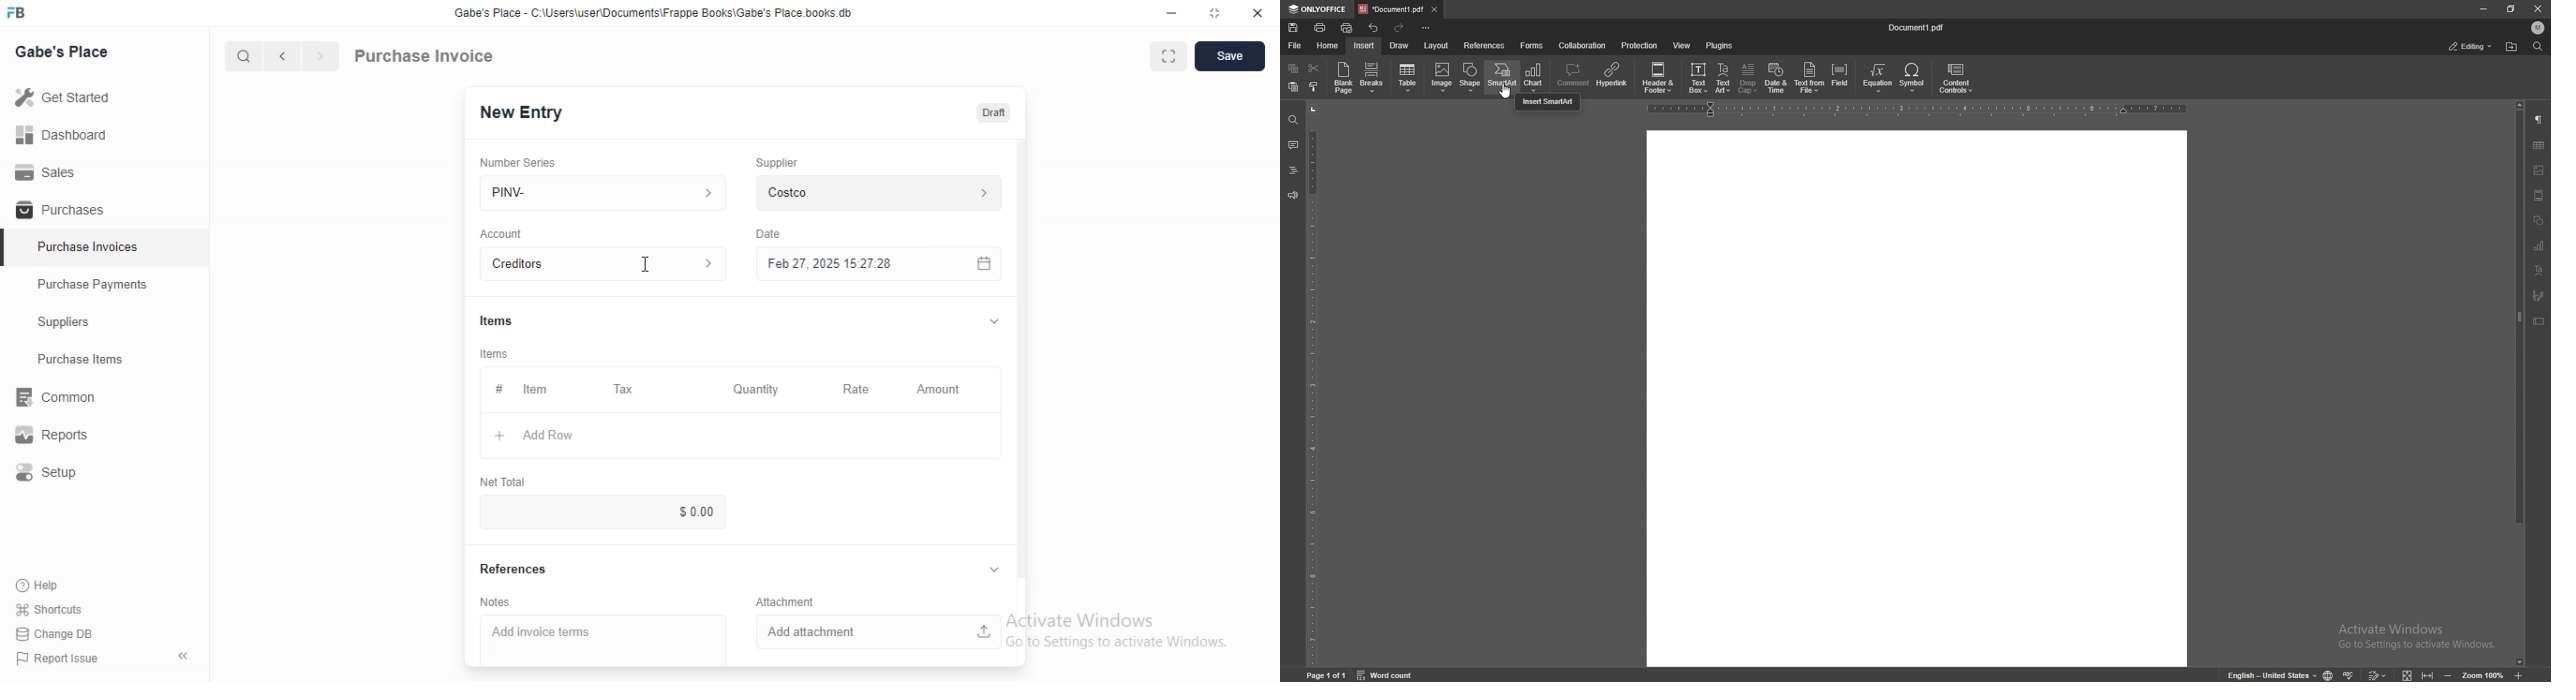  Describe the element at coordinates (1698, 77) in the screenshot. I see `text box` at that location.